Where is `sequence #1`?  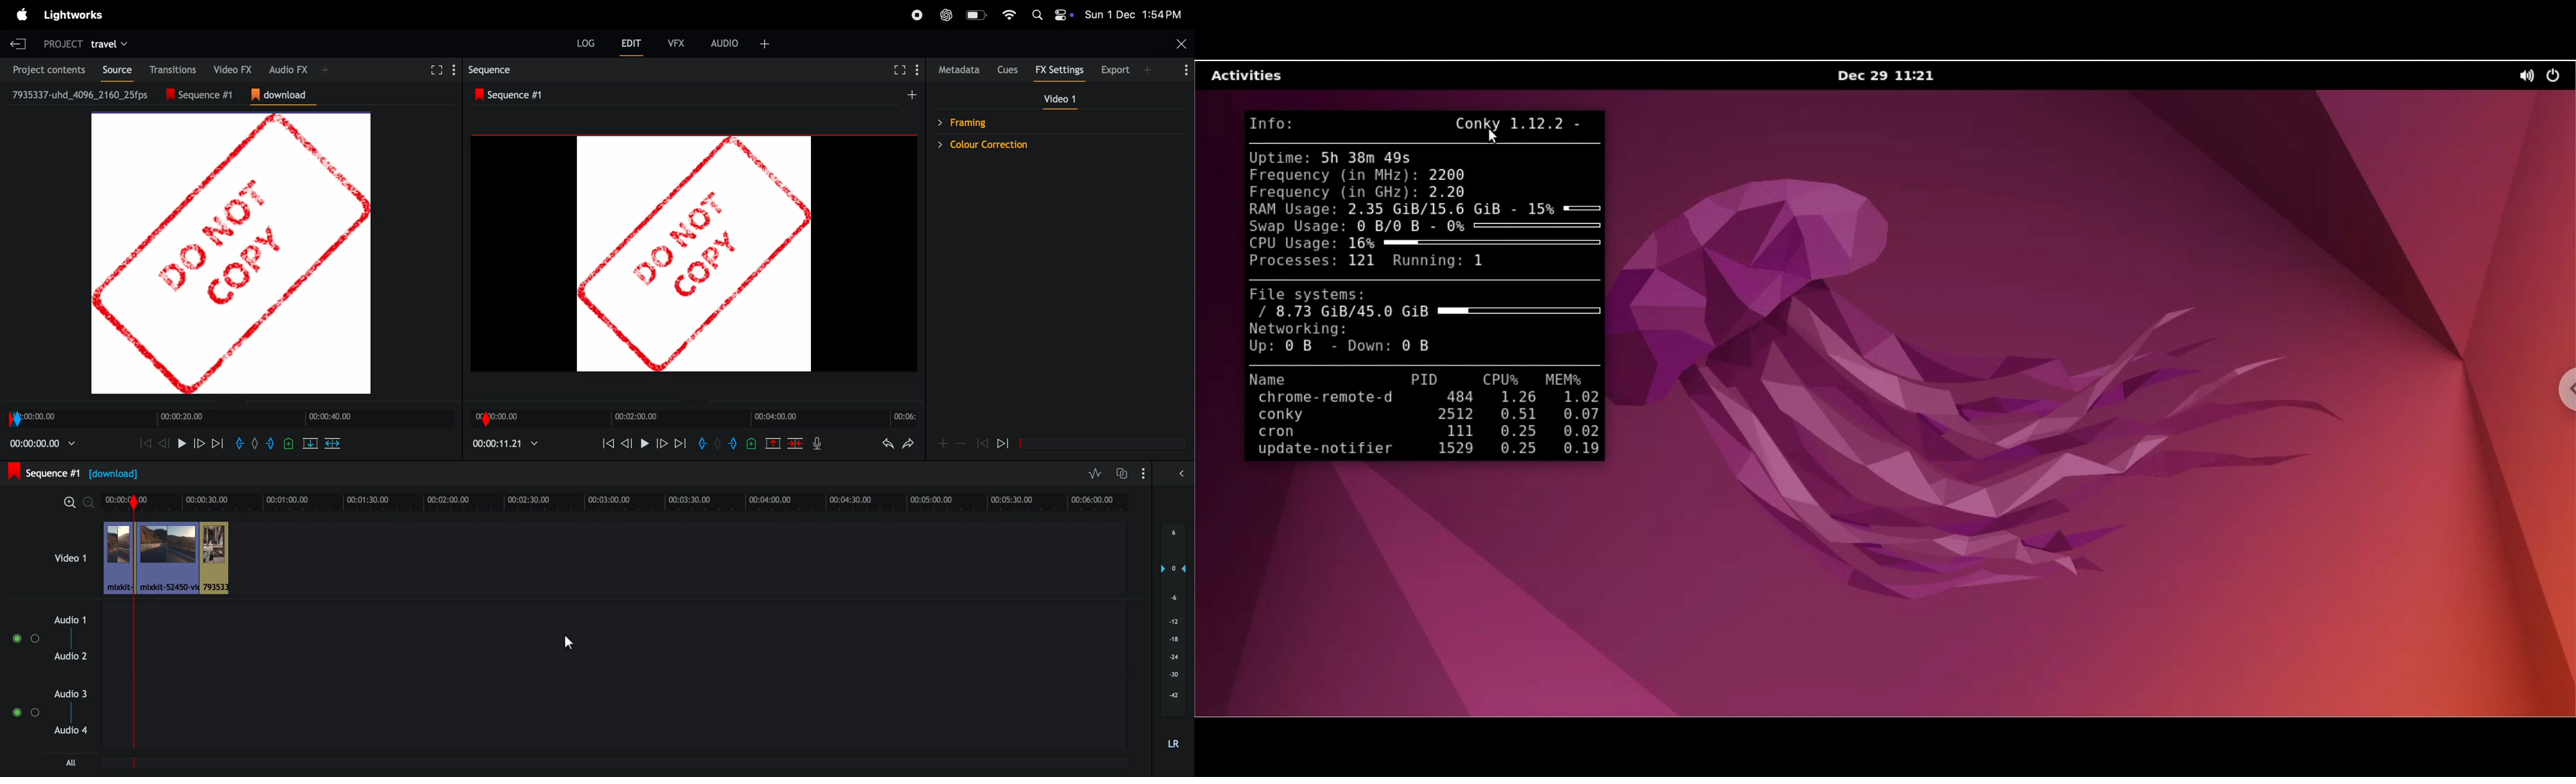 sequence #1 is located at coordinates (73, 472).